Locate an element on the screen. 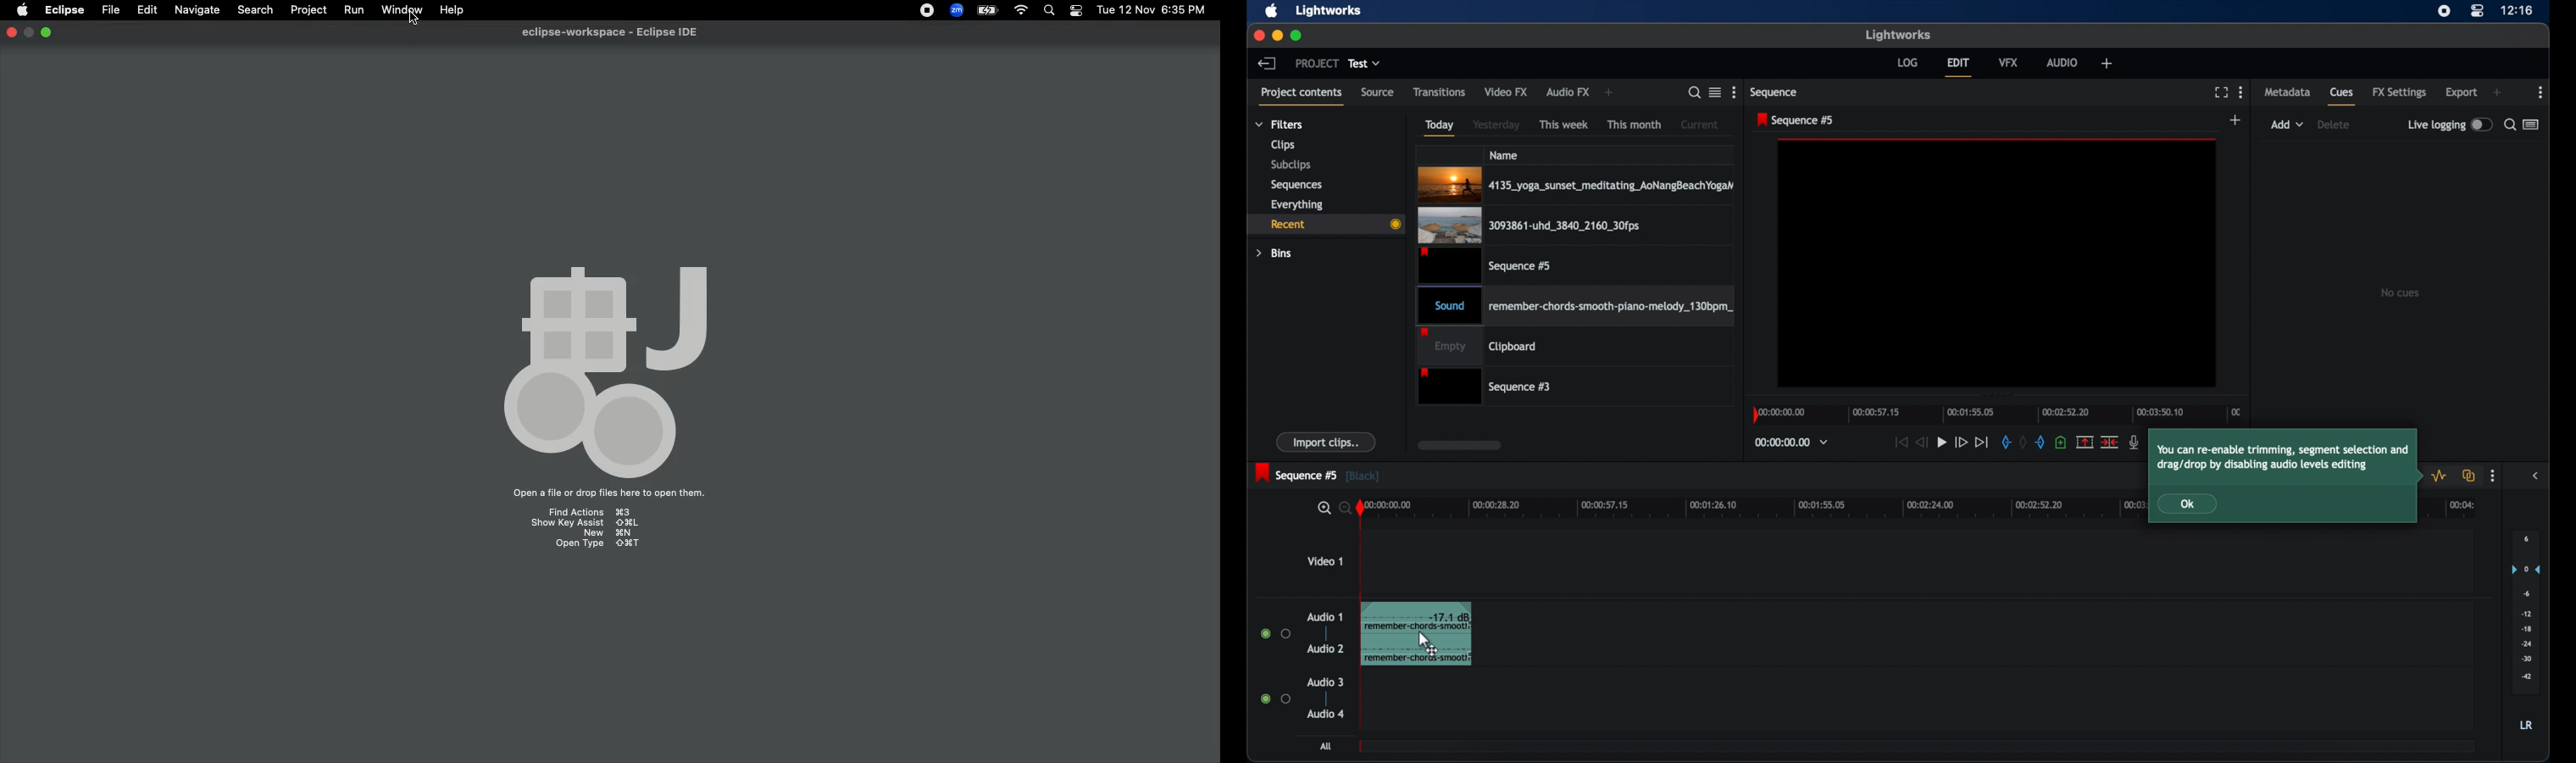  bins is located at coordinates (1275, 253).